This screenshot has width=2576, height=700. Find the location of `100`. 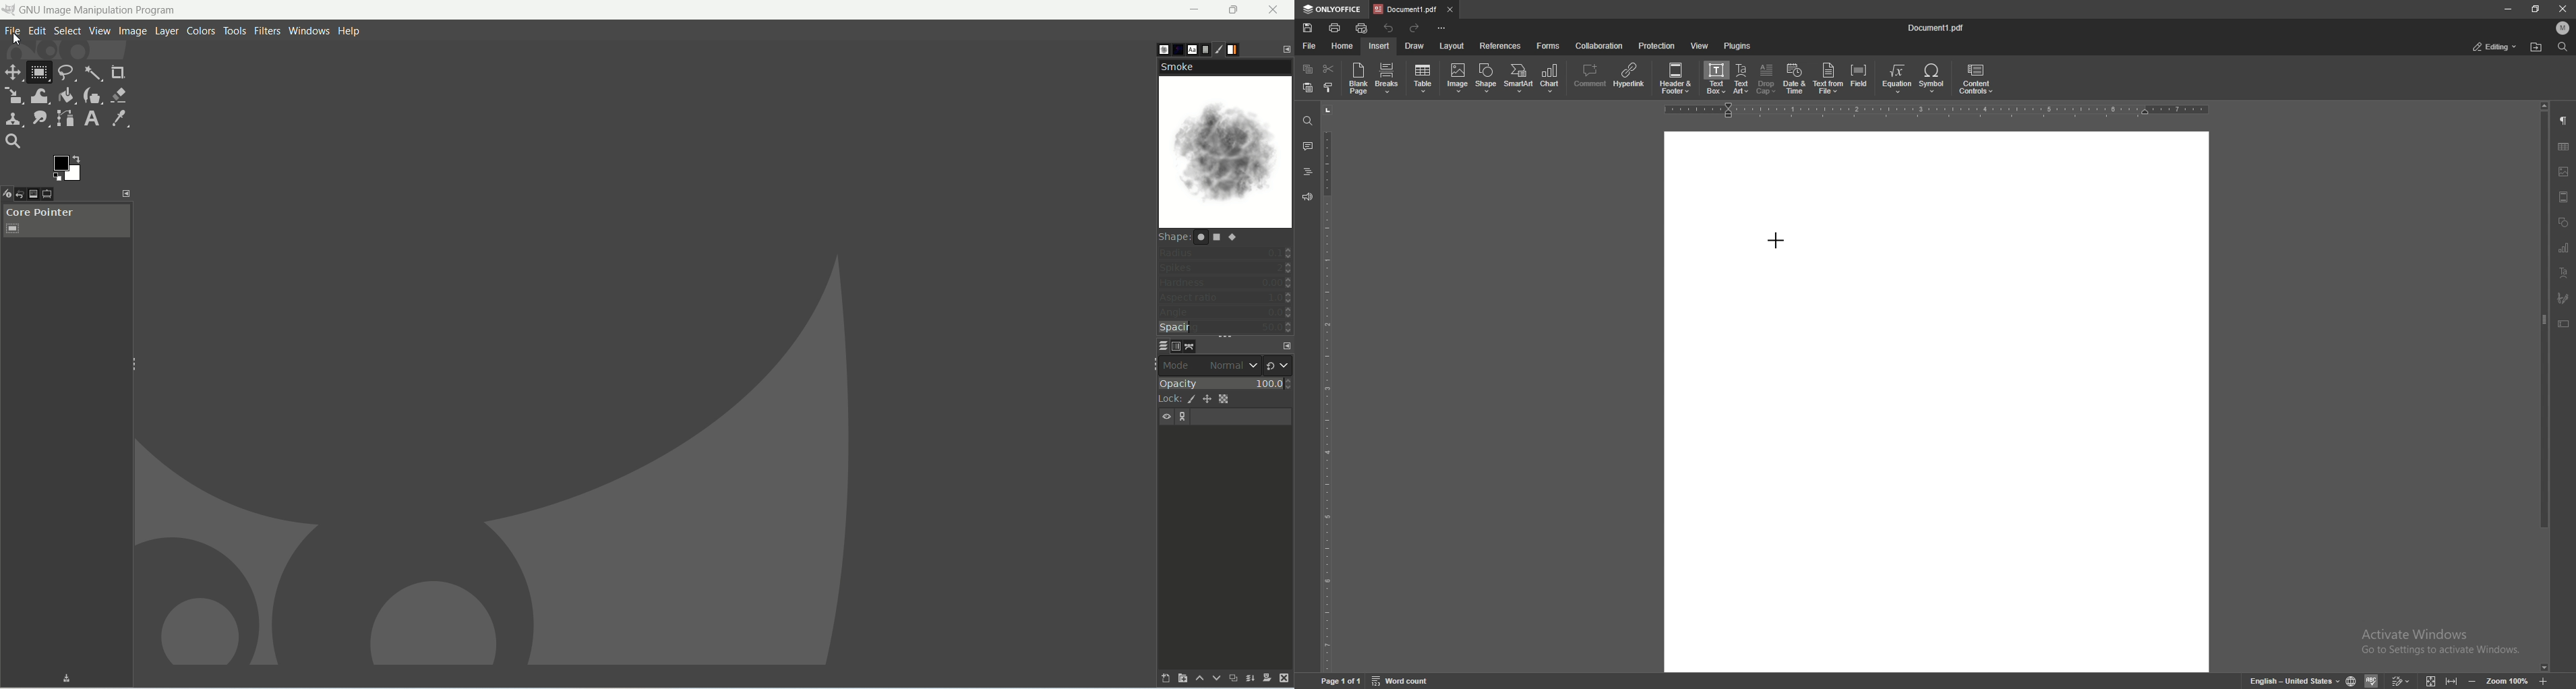

100 is located at coordinates (1268, 384).